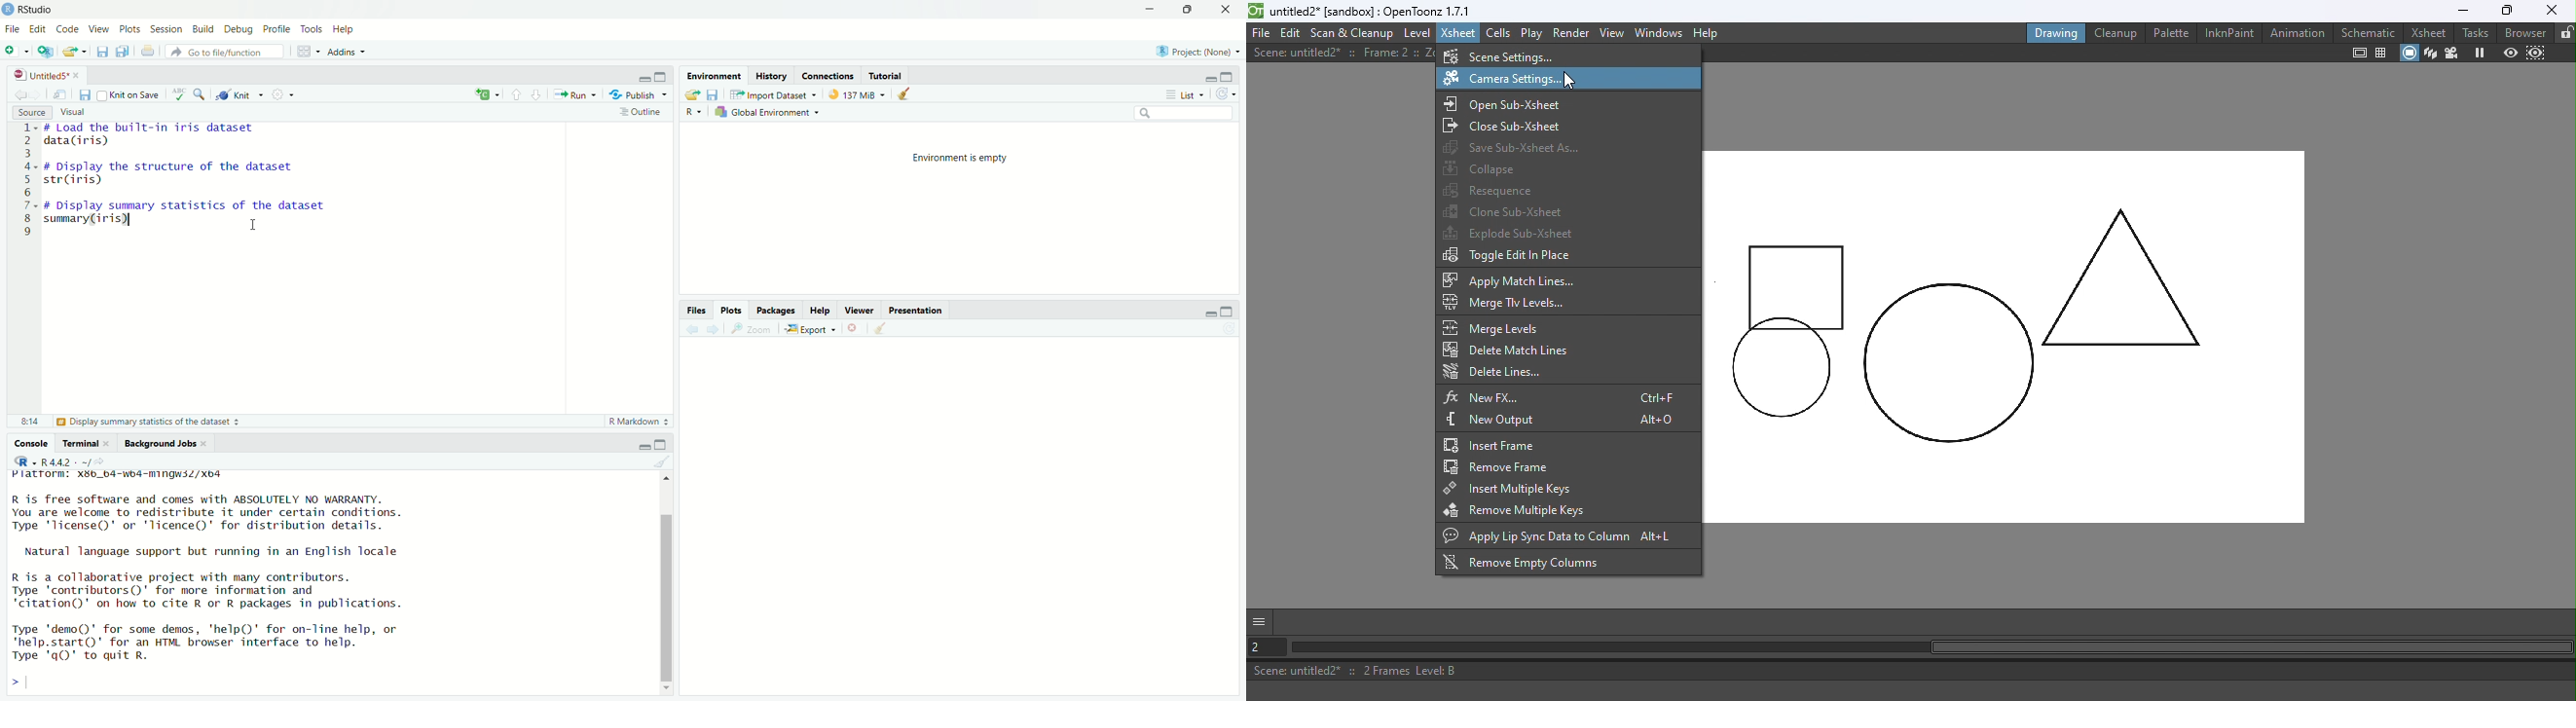 Image resolution: width=2576 pixels, height=728 pixels. I want to click on Workspace panes, so click(307, 51).